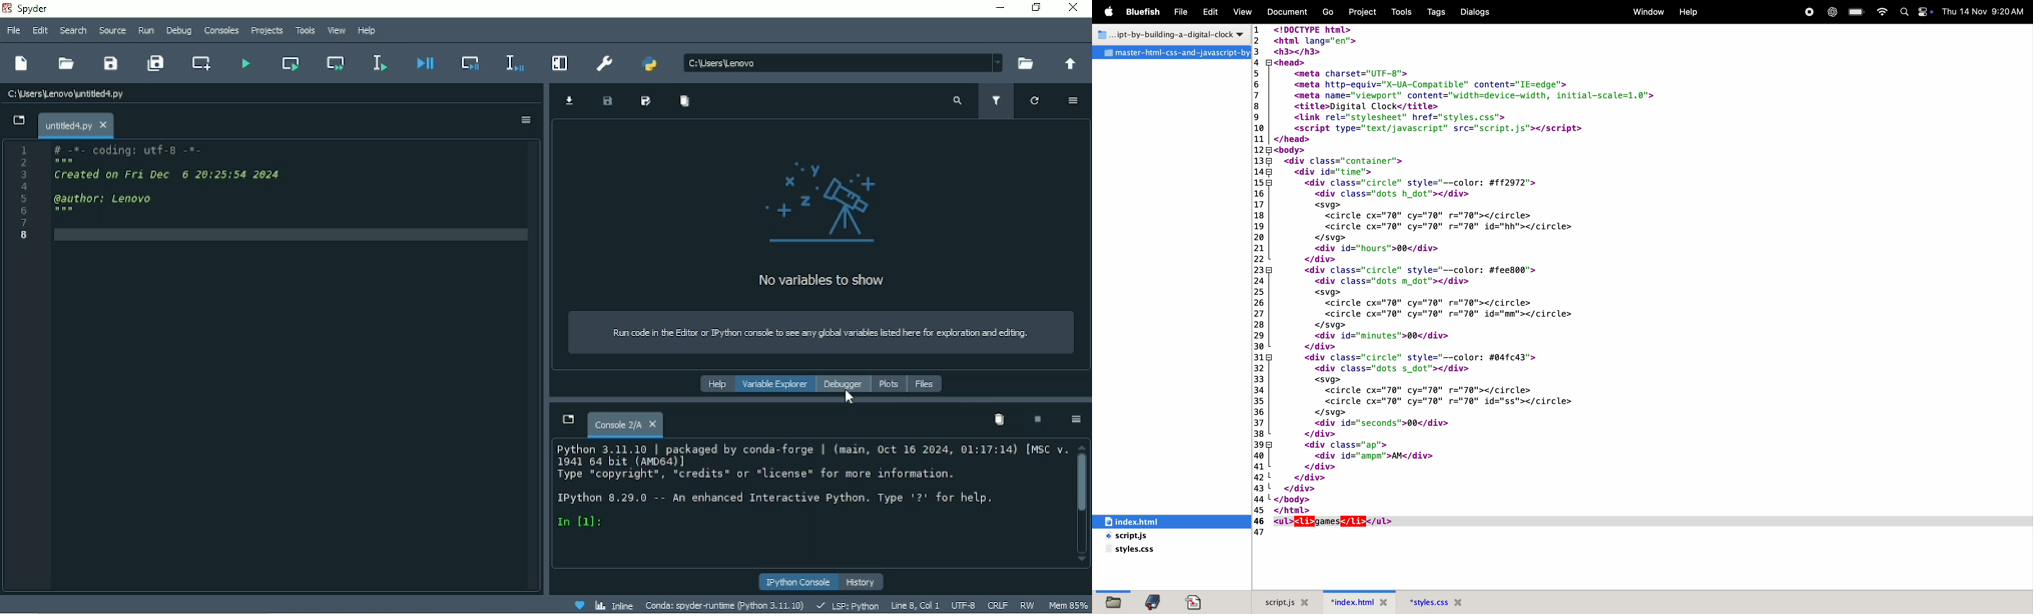 This screenshot has height=616, width=2044. I want to click on Consoles, so click(221, 30).